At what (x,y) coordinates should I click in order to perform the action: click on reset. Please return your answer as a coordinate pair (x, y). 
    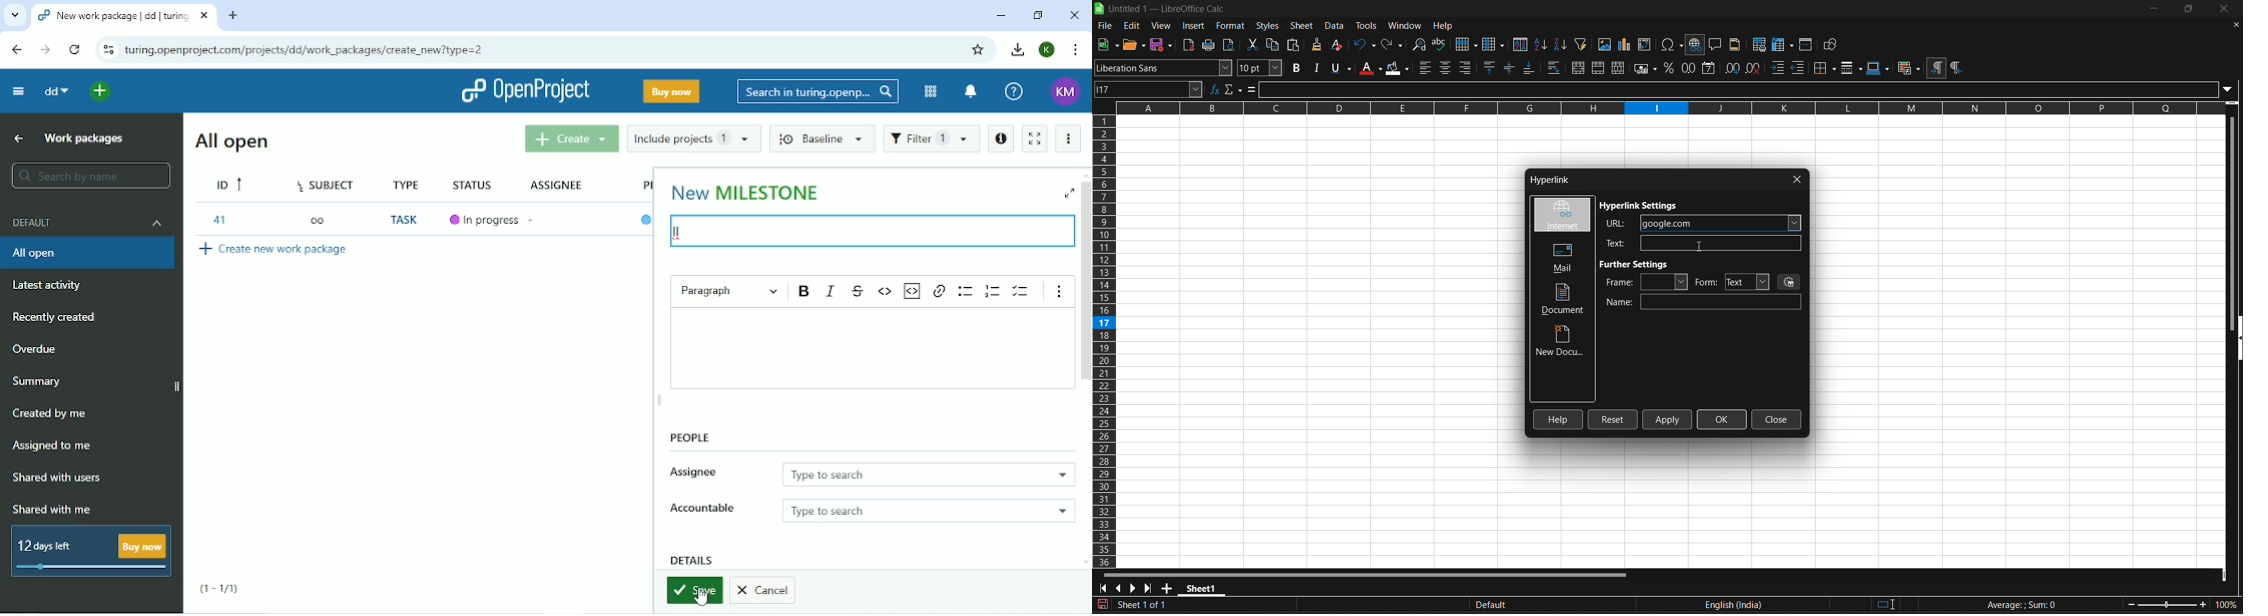
    Looking at the image, I should click on (1613, 420).